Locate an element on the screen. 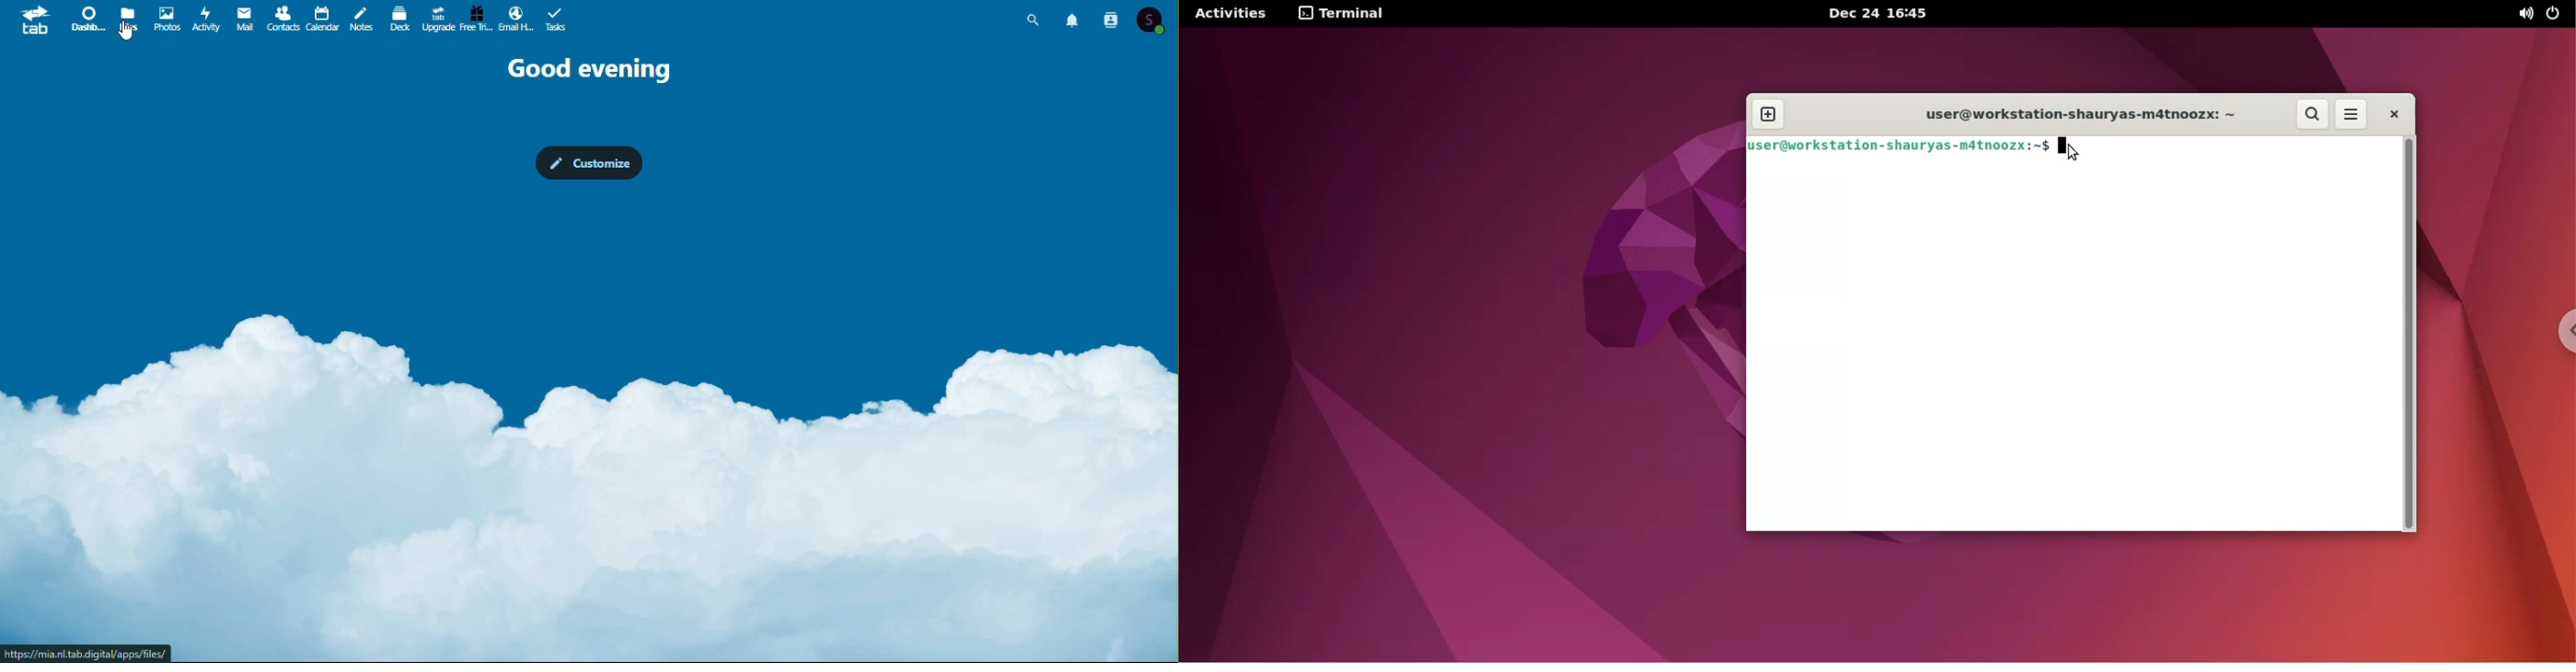  free trail is located at coordinates (476, 17).